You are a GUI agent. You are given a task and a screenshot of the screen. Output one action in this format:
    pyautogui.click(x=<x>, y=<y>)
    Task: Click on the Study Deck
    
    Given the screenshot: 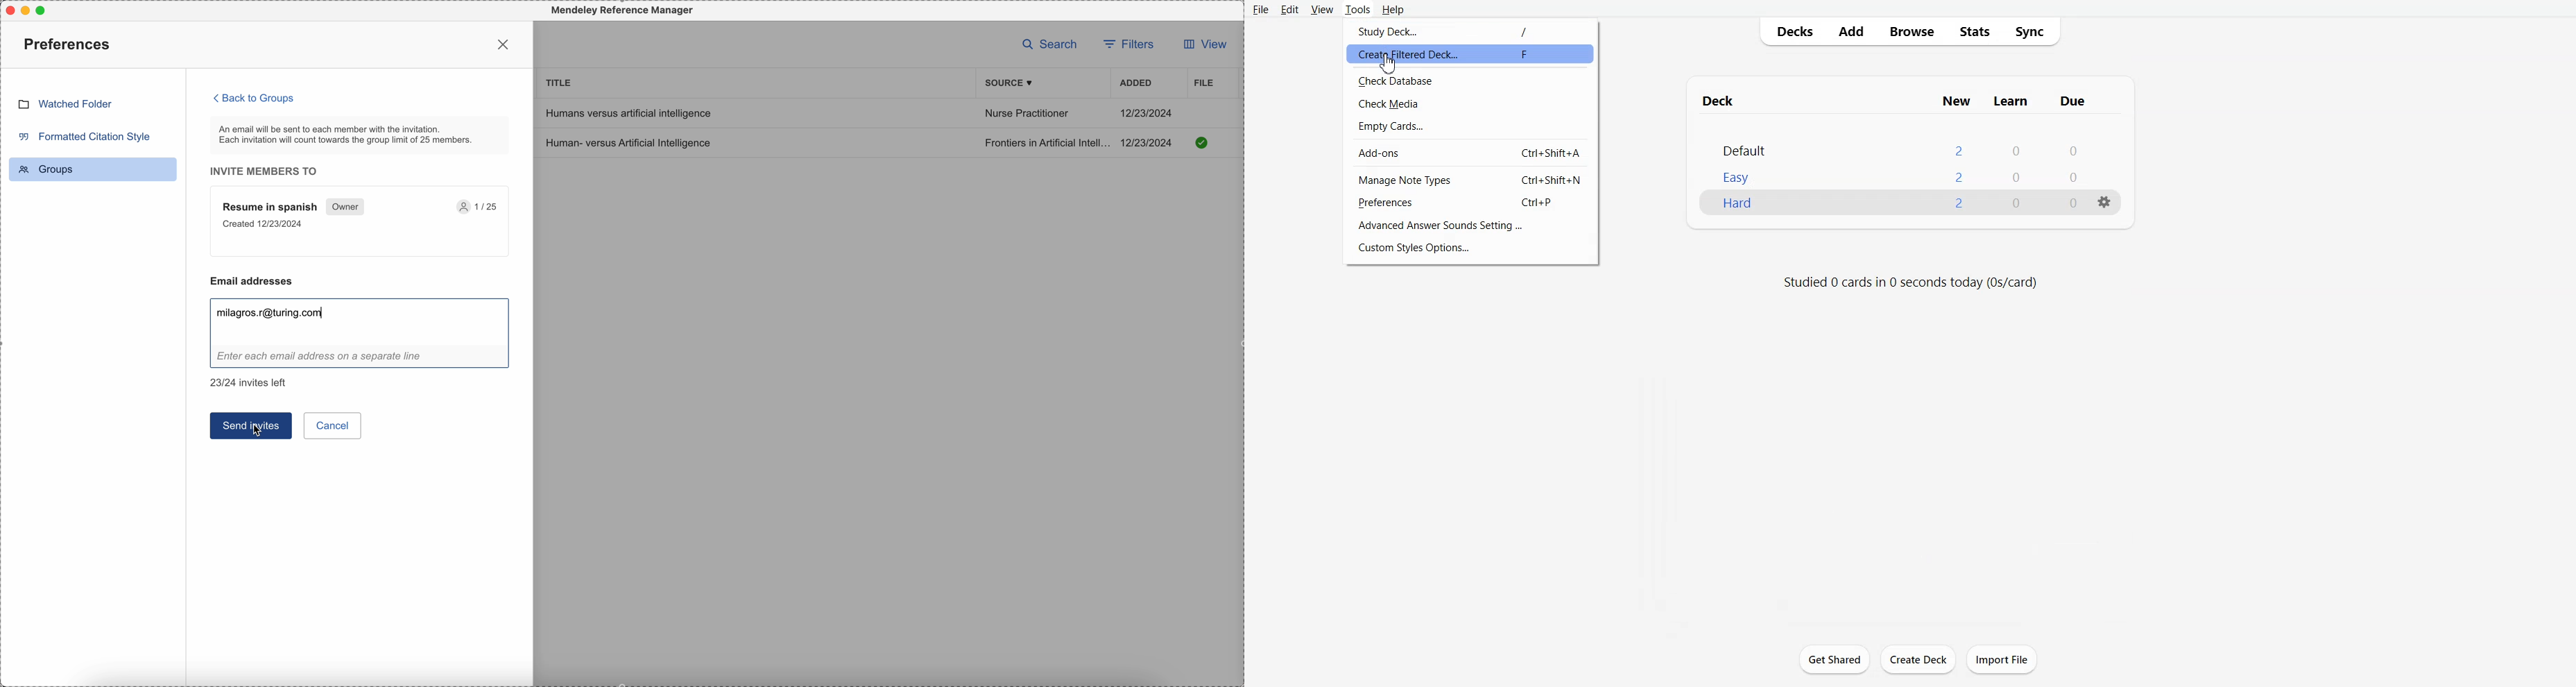 What is the action you would take?
    pyautogui.click(x=1470, y=30)
    